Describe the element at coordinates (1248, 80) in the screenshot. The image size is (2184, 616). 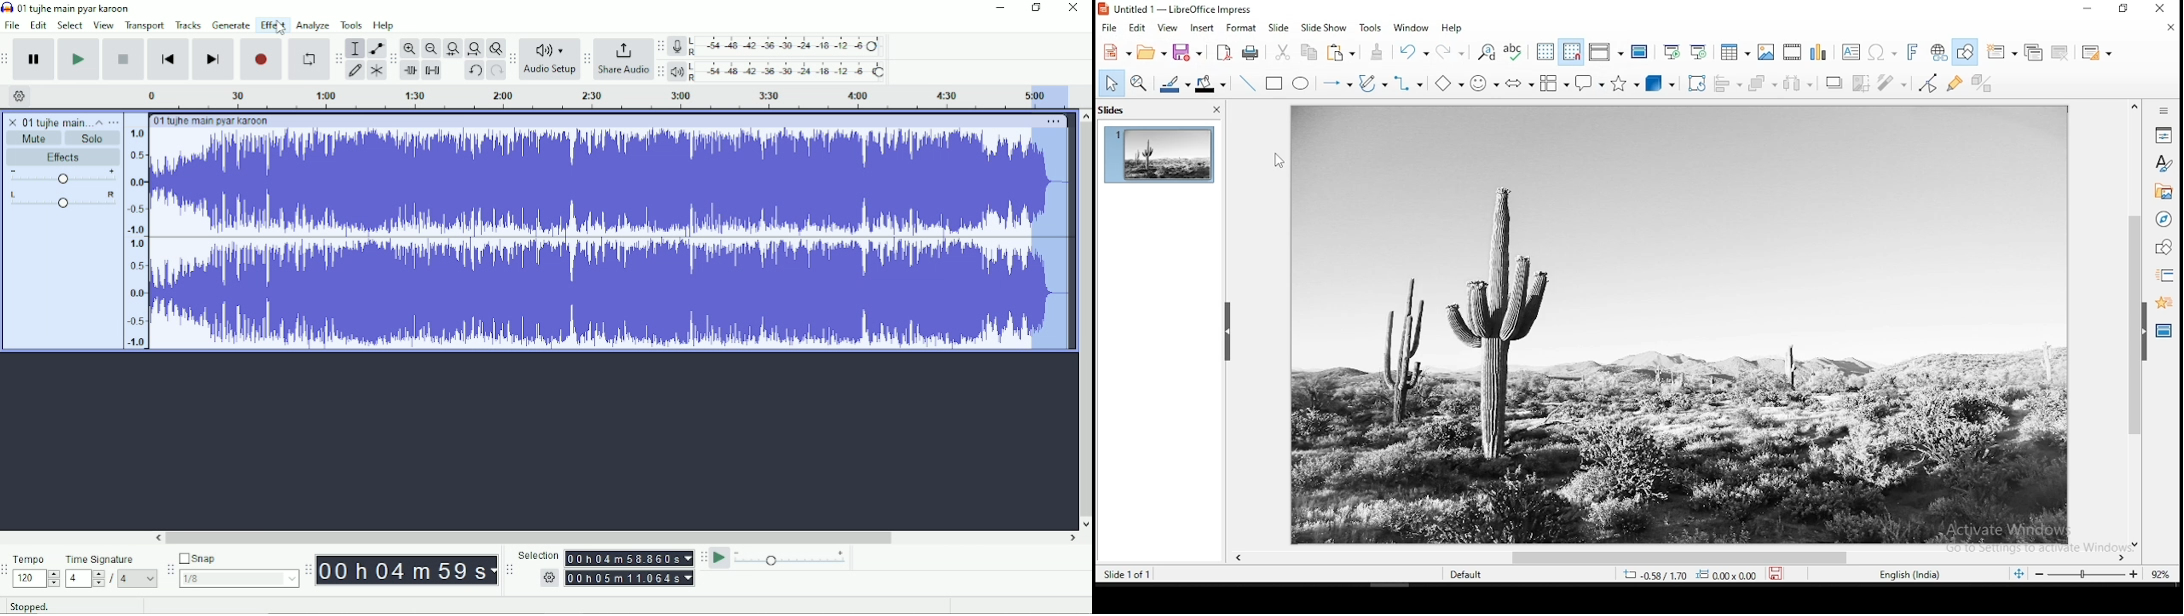
I see `line` at that location.